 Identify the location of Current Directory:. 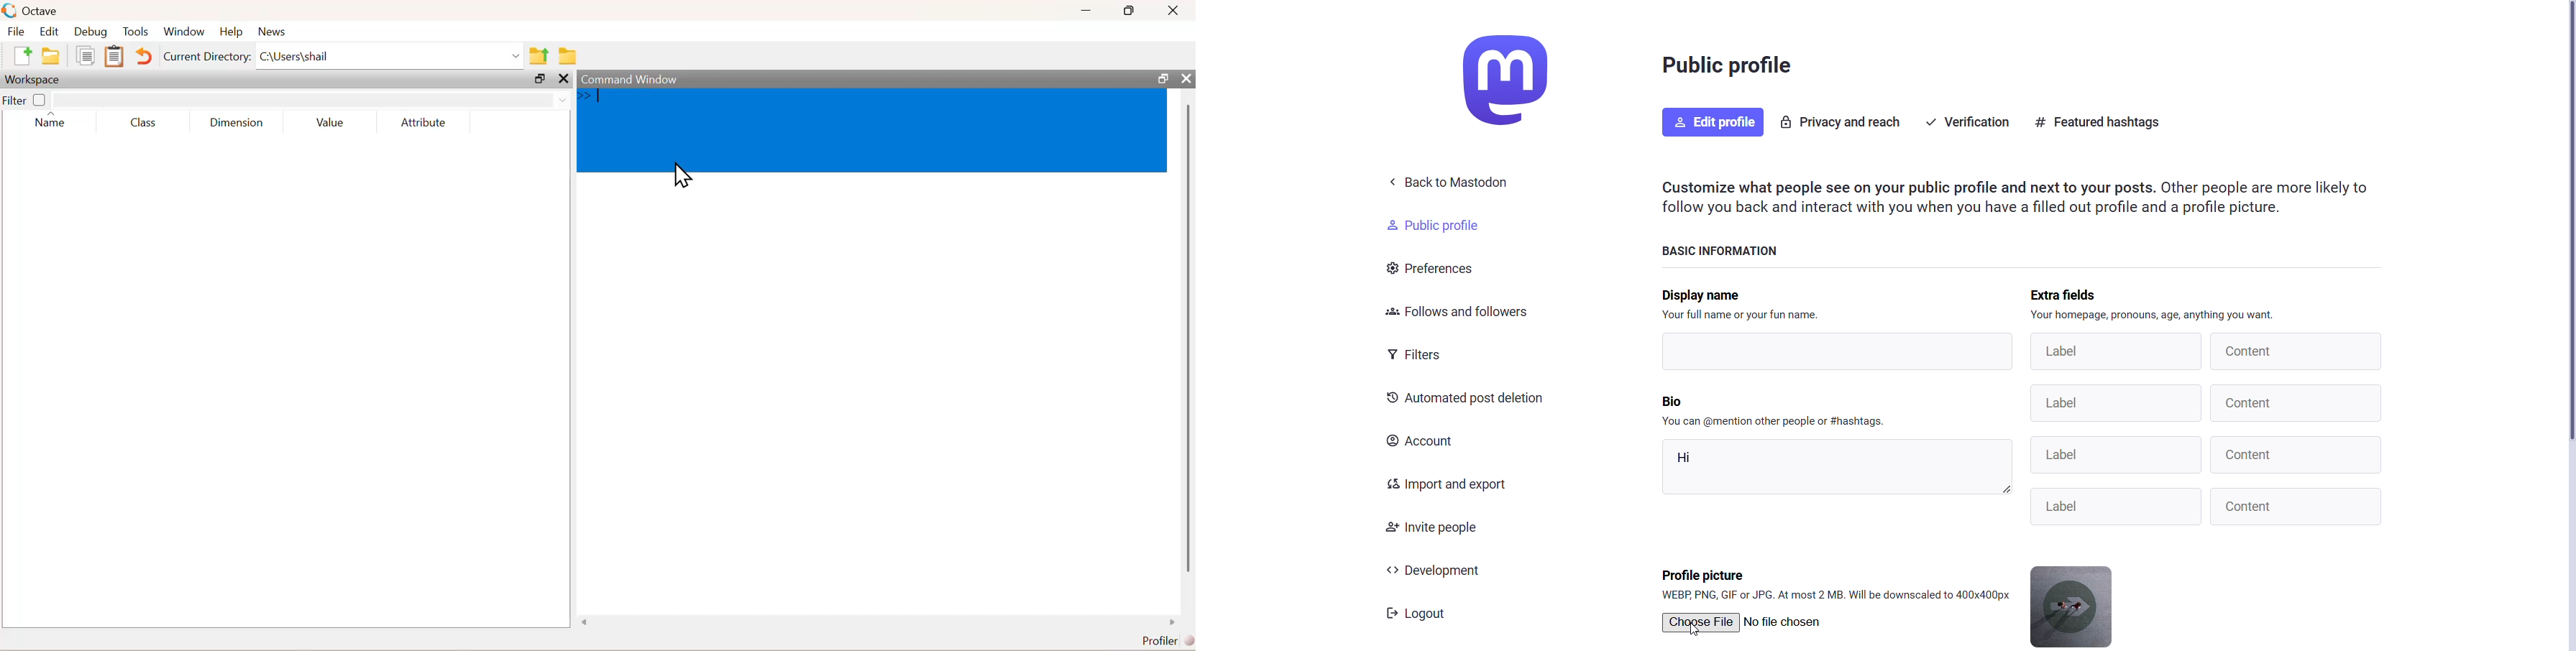
(207, 57).